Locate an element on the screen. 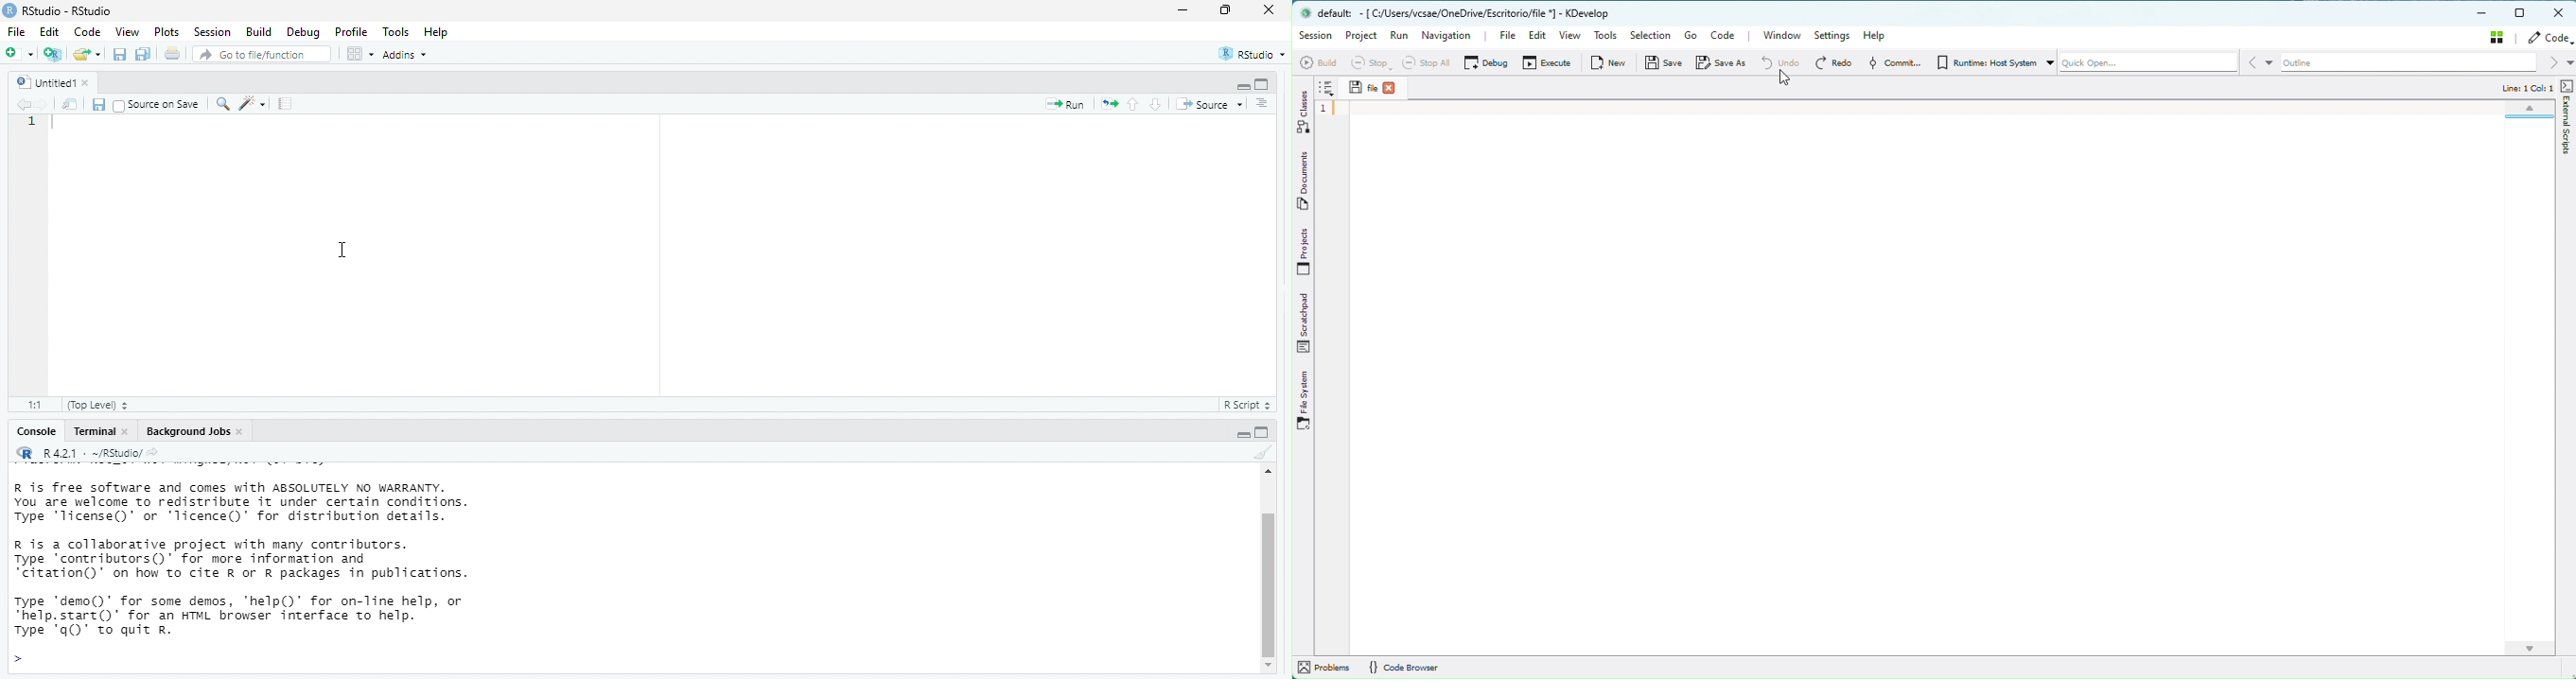 Image resolution: width=2576 pixels, height=700 pixels. code area is located at coordinates (348, 264).